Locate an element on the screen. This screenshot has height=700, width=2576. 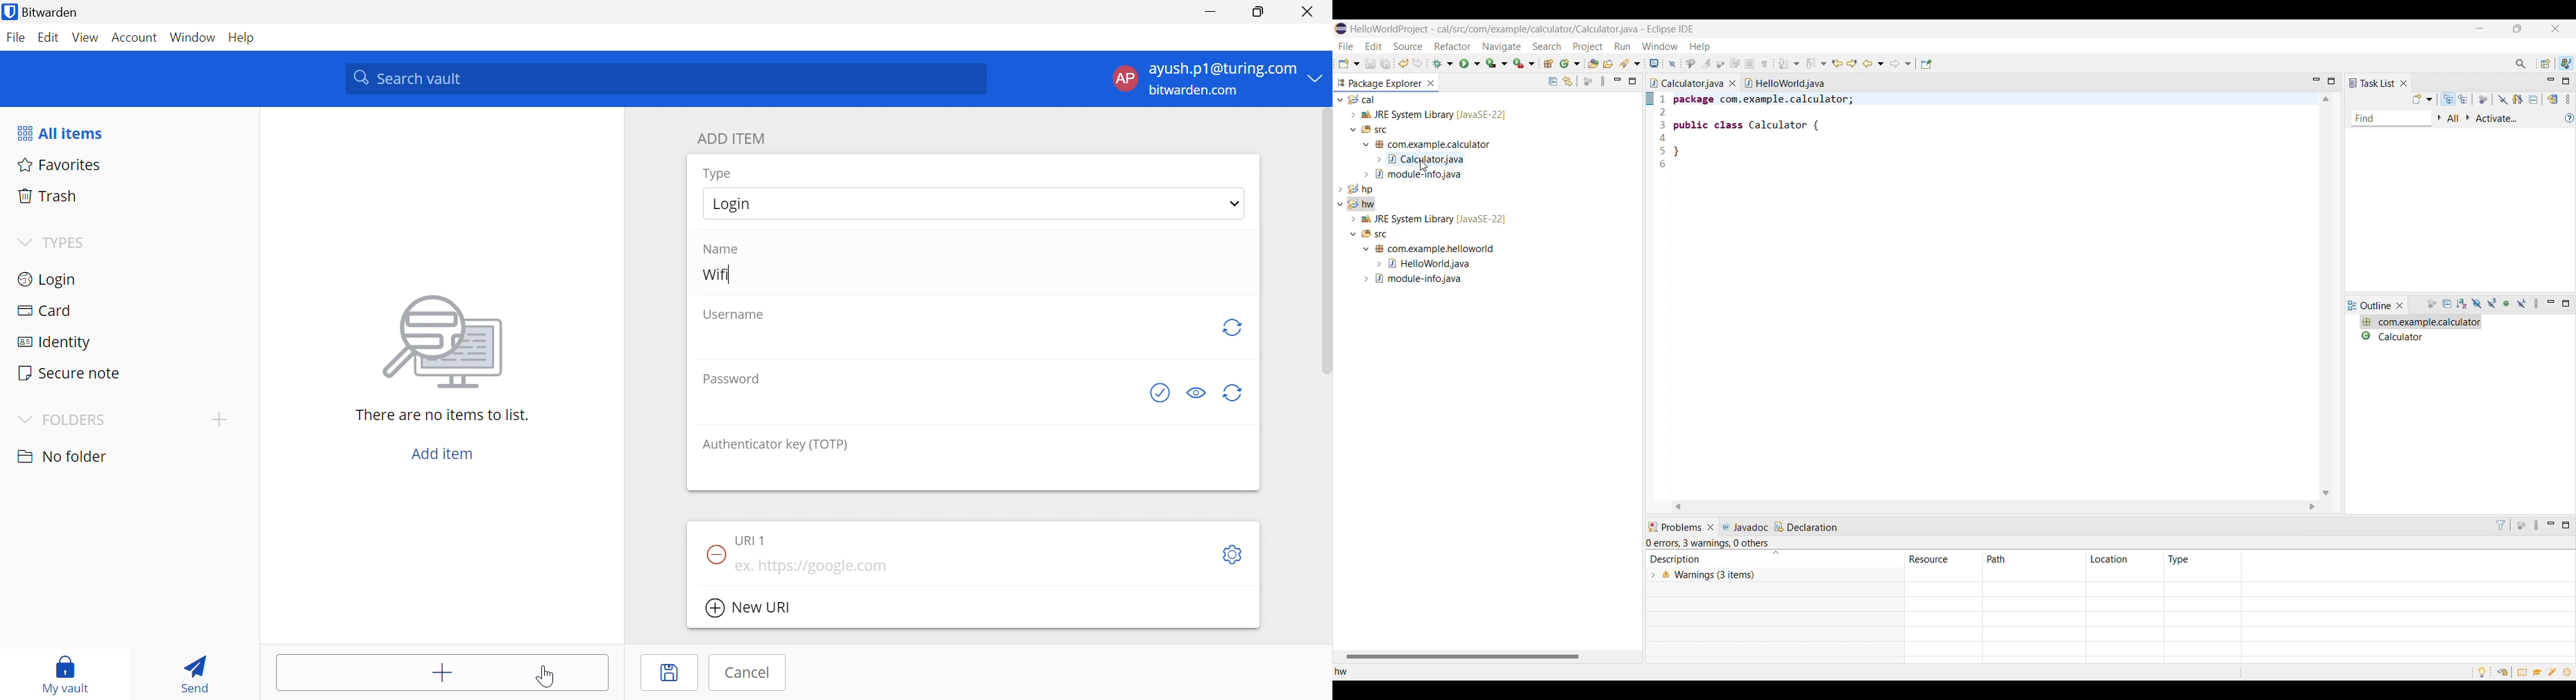
Javadoc tab is located at coordinates (1746, 527).